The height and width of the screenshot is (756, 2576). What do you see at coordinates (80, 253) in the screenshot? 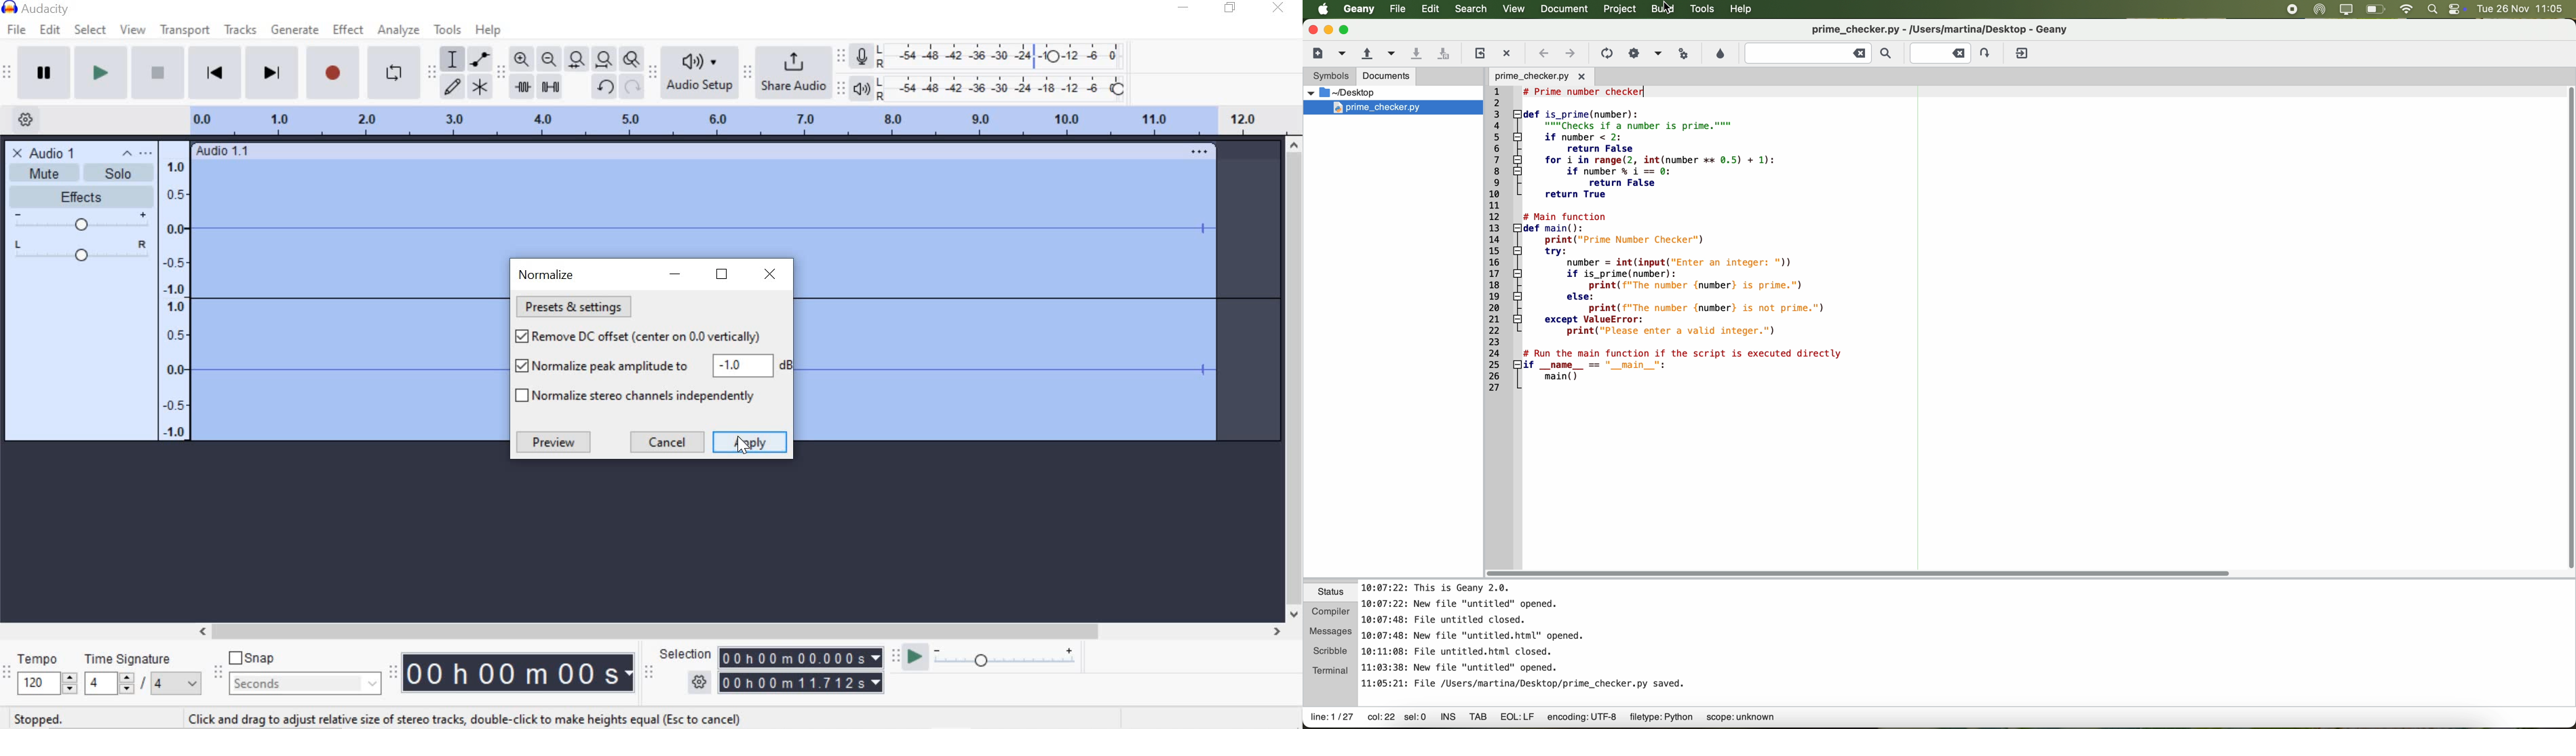
I see `Pan` at bounding box center [80, 253].